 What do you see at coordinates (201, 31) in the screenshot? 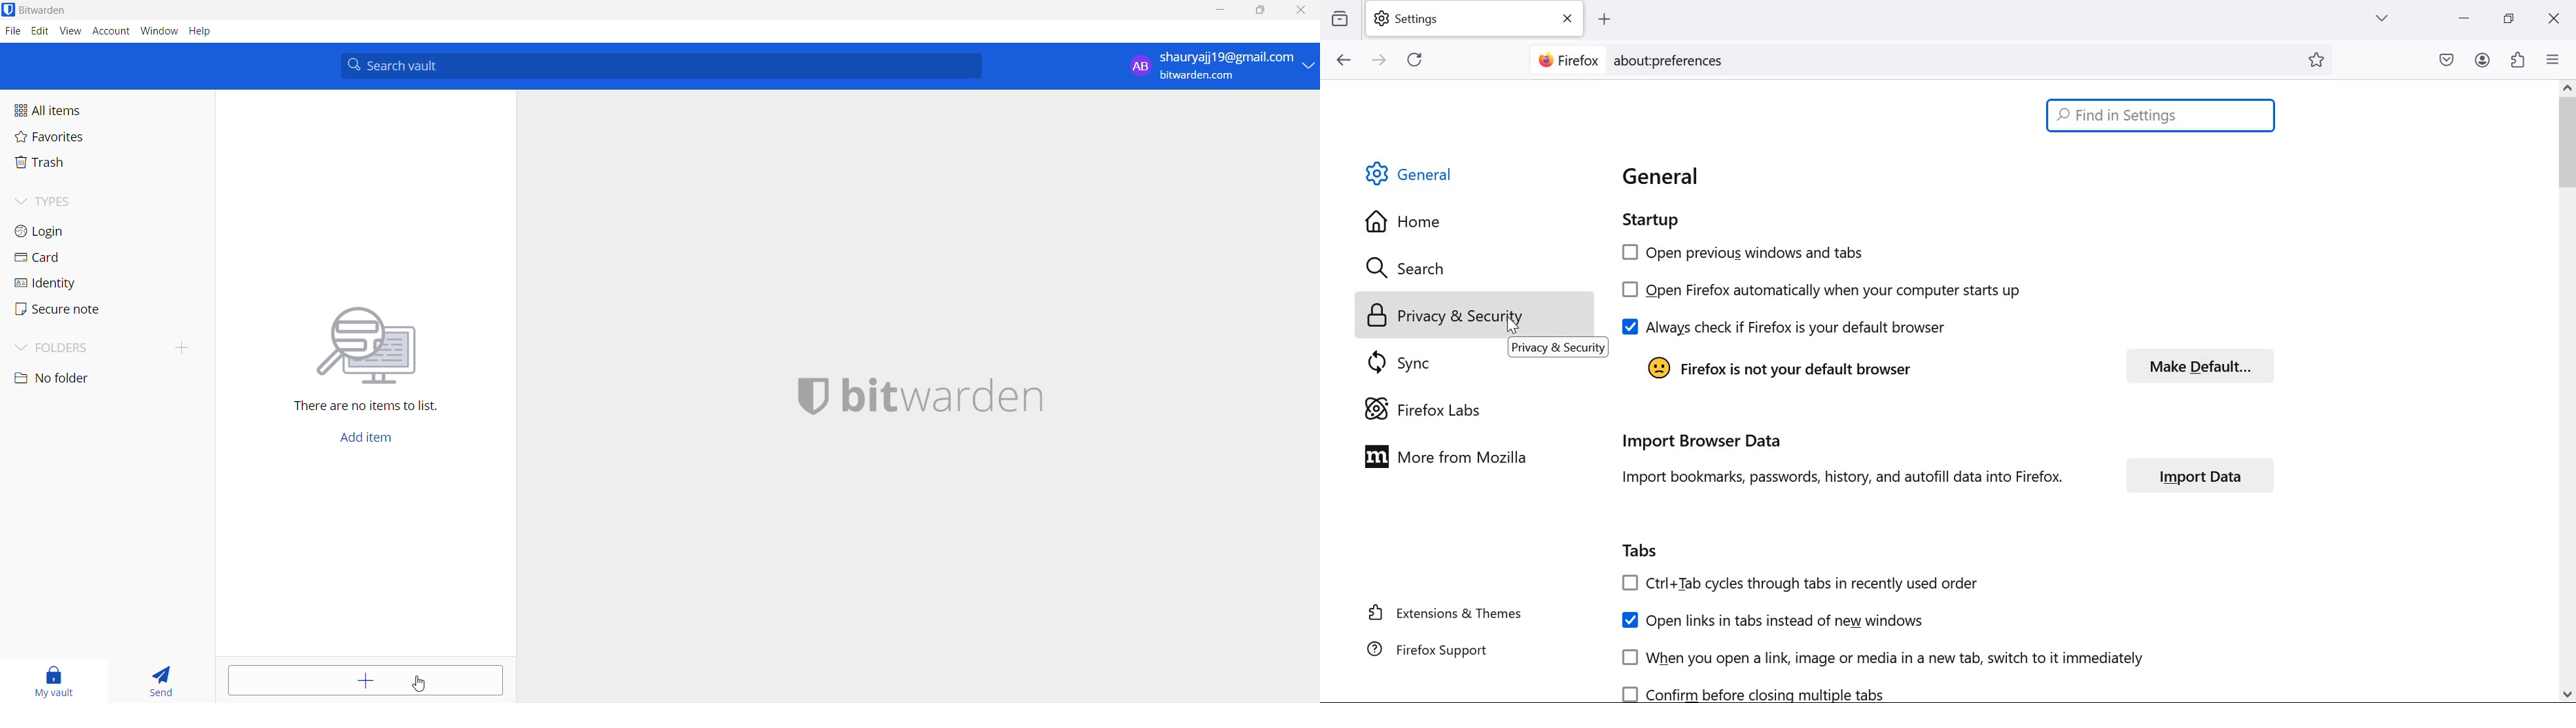
I see `help` at bounding box center [201, 31].